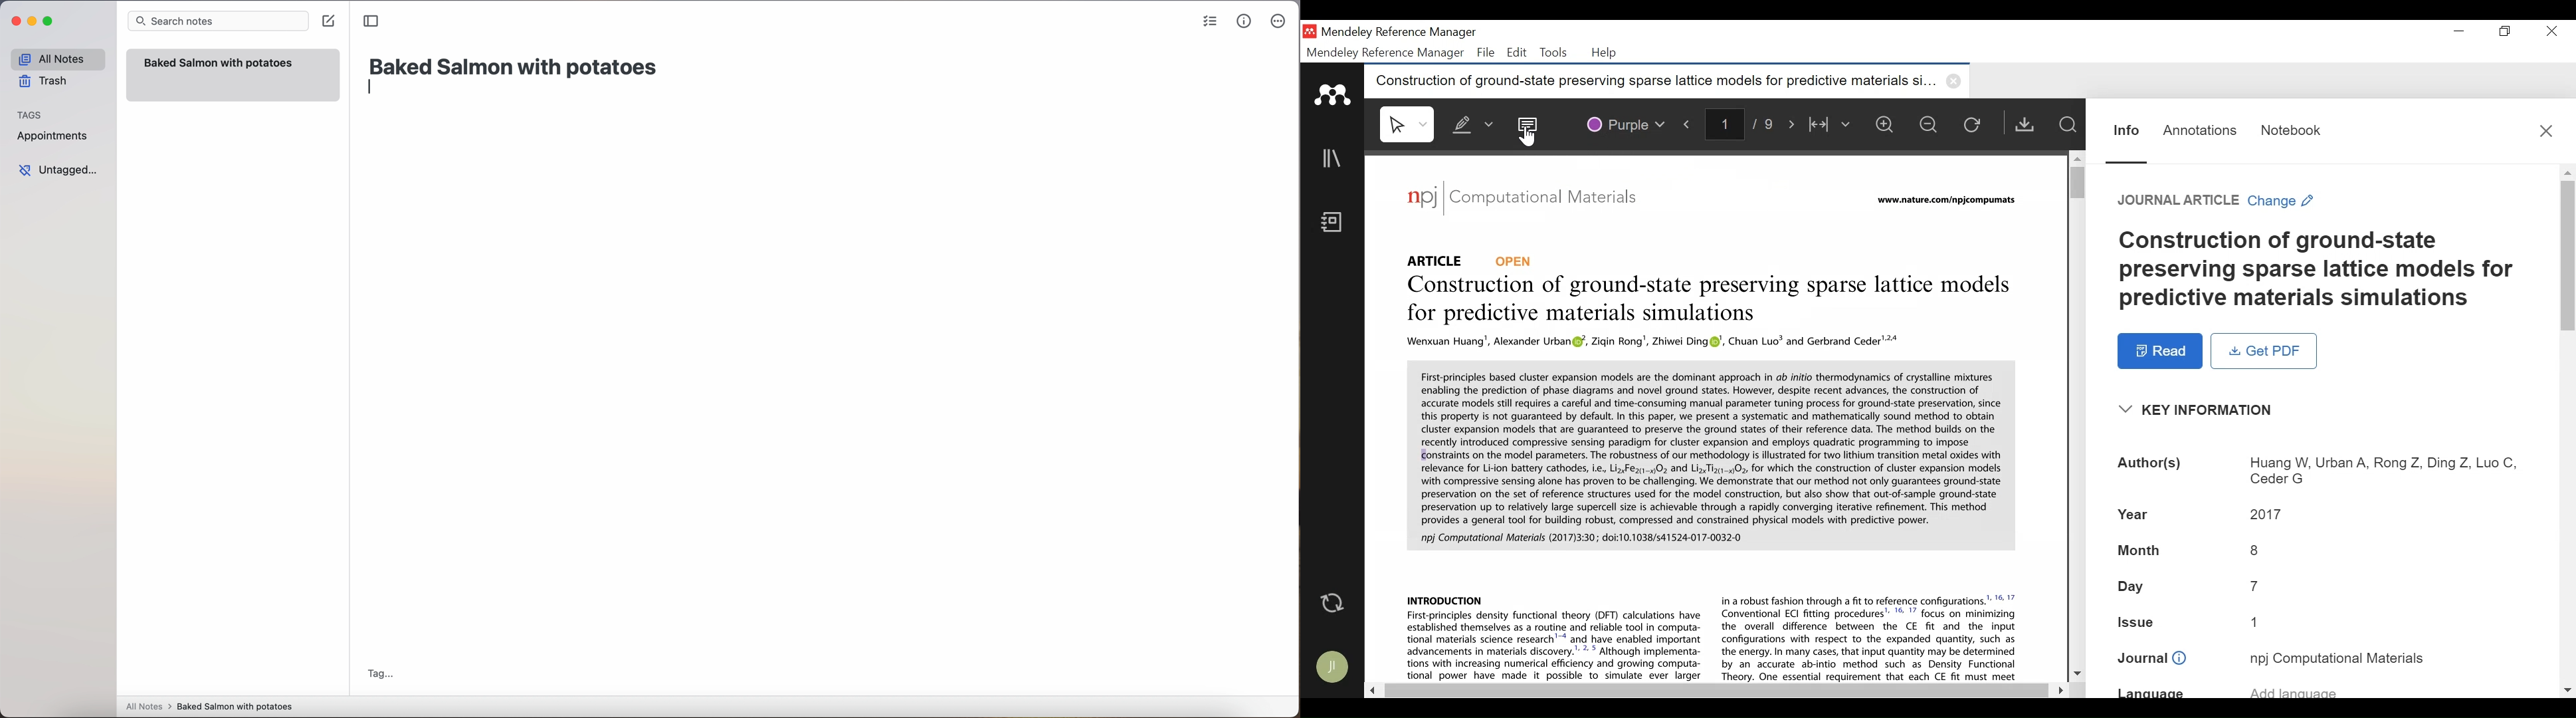 The image size is (2576, 728). I want to click on Vertical Scroll bar, so click(2075, 183).